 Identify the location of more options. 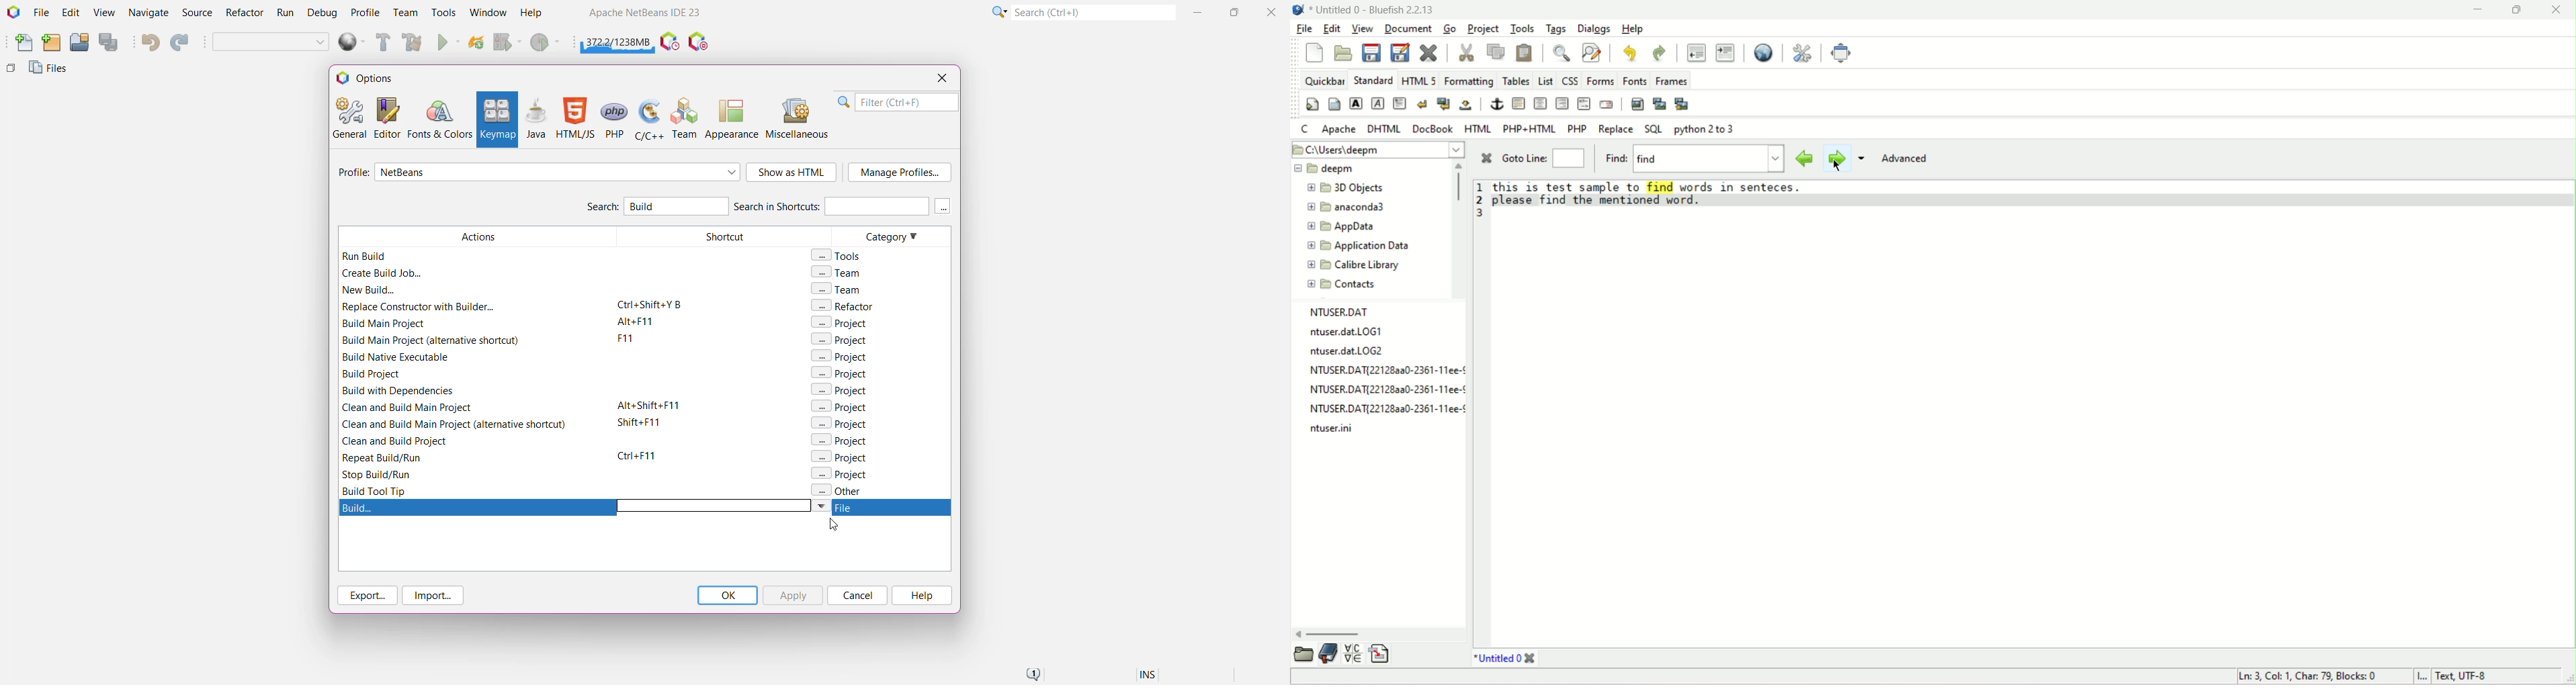
(1862, 160).